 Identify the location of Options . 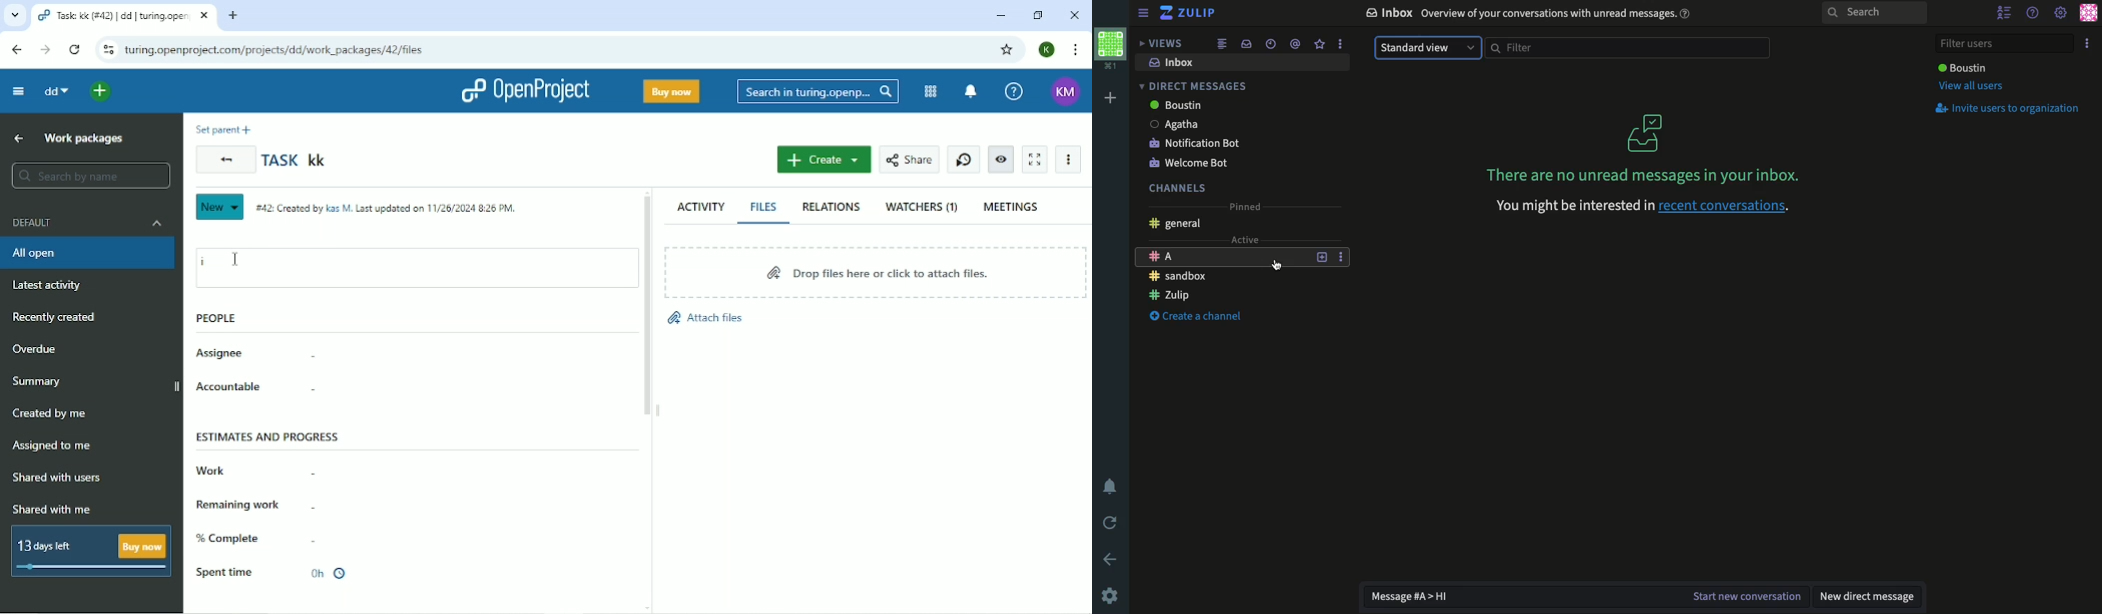
(2090, 41).